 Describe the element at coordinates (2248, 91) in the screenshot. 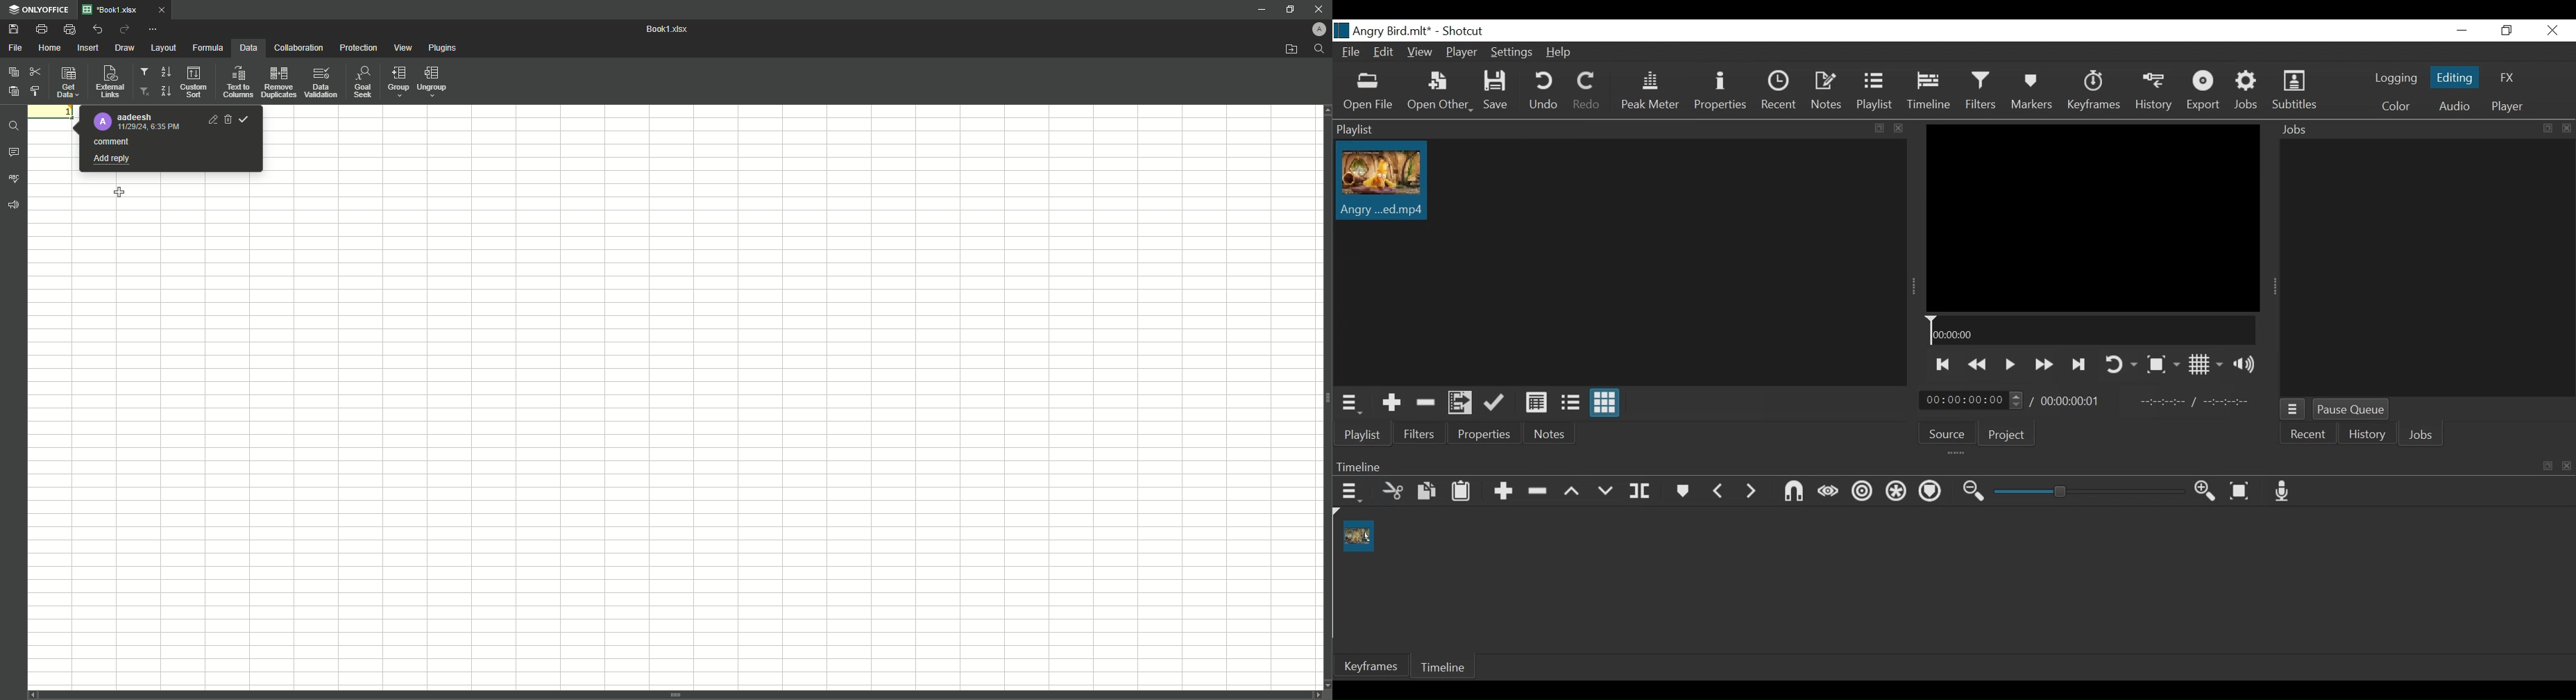

I see `Jobs` at that location.